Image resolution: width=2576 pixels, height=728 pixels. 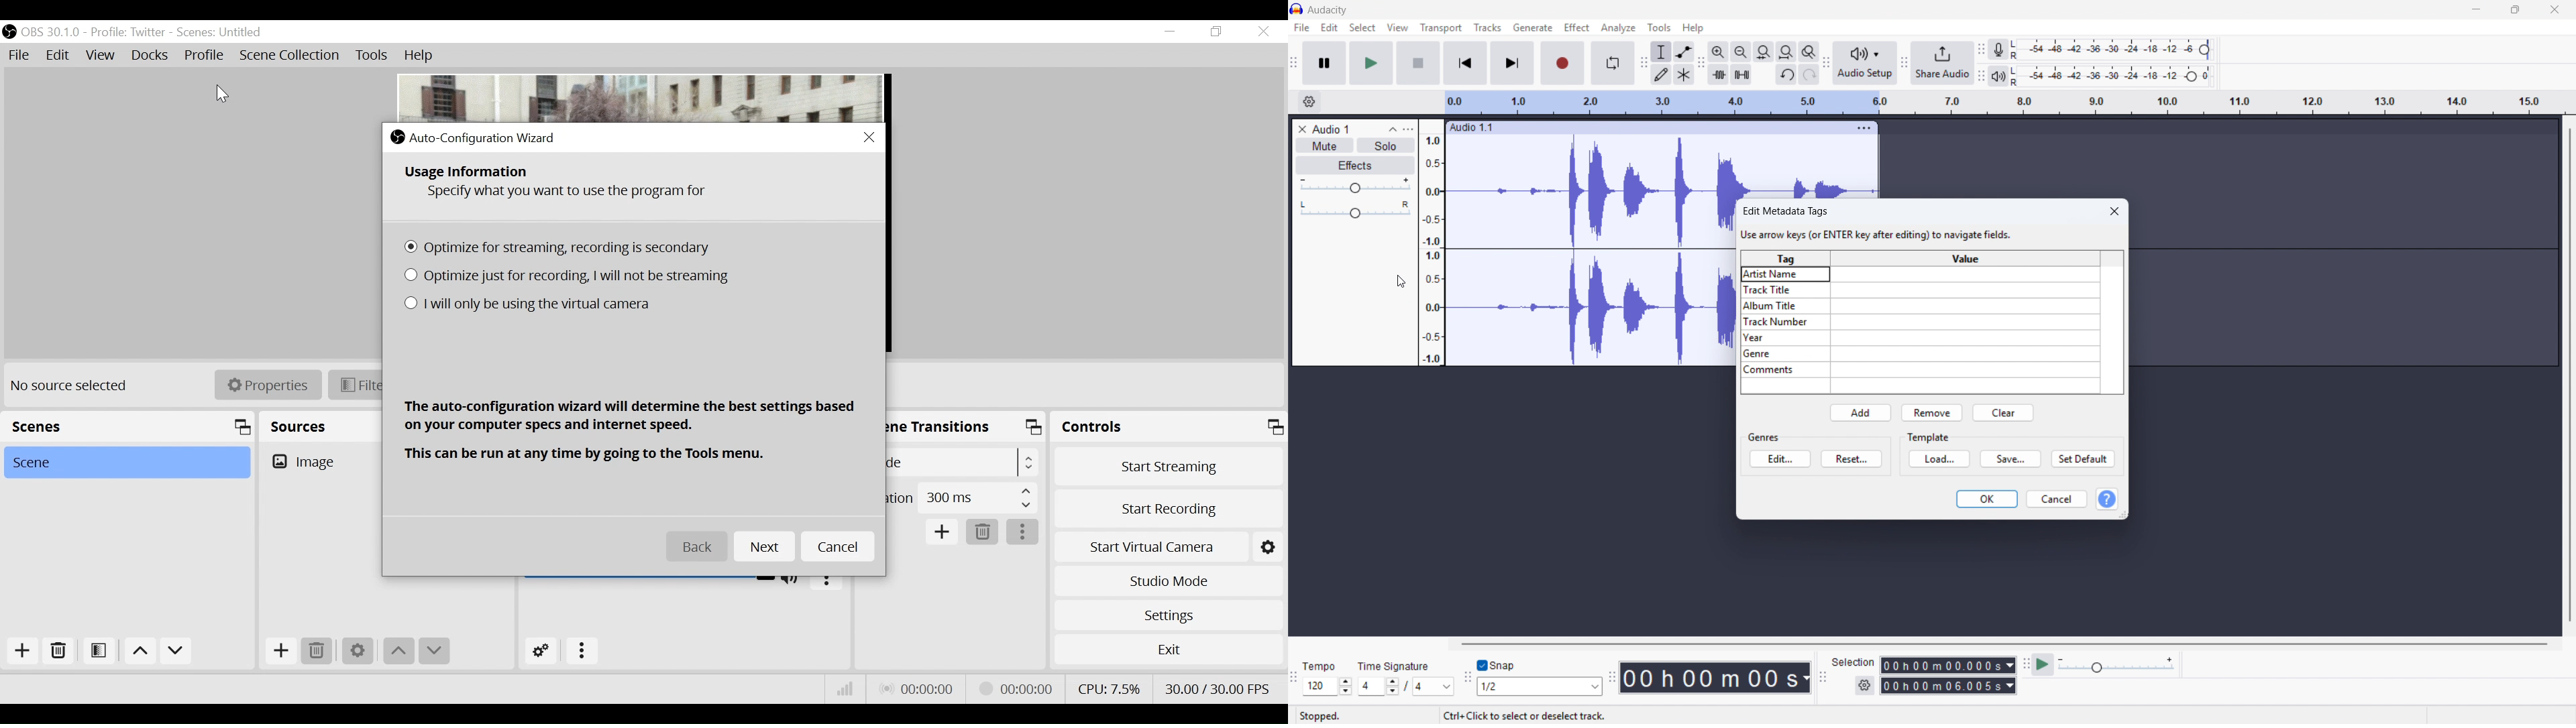 What do you see at coordinates (1862, 413) in the screenshot?
I see `add` at bounding box center [1862, 413].